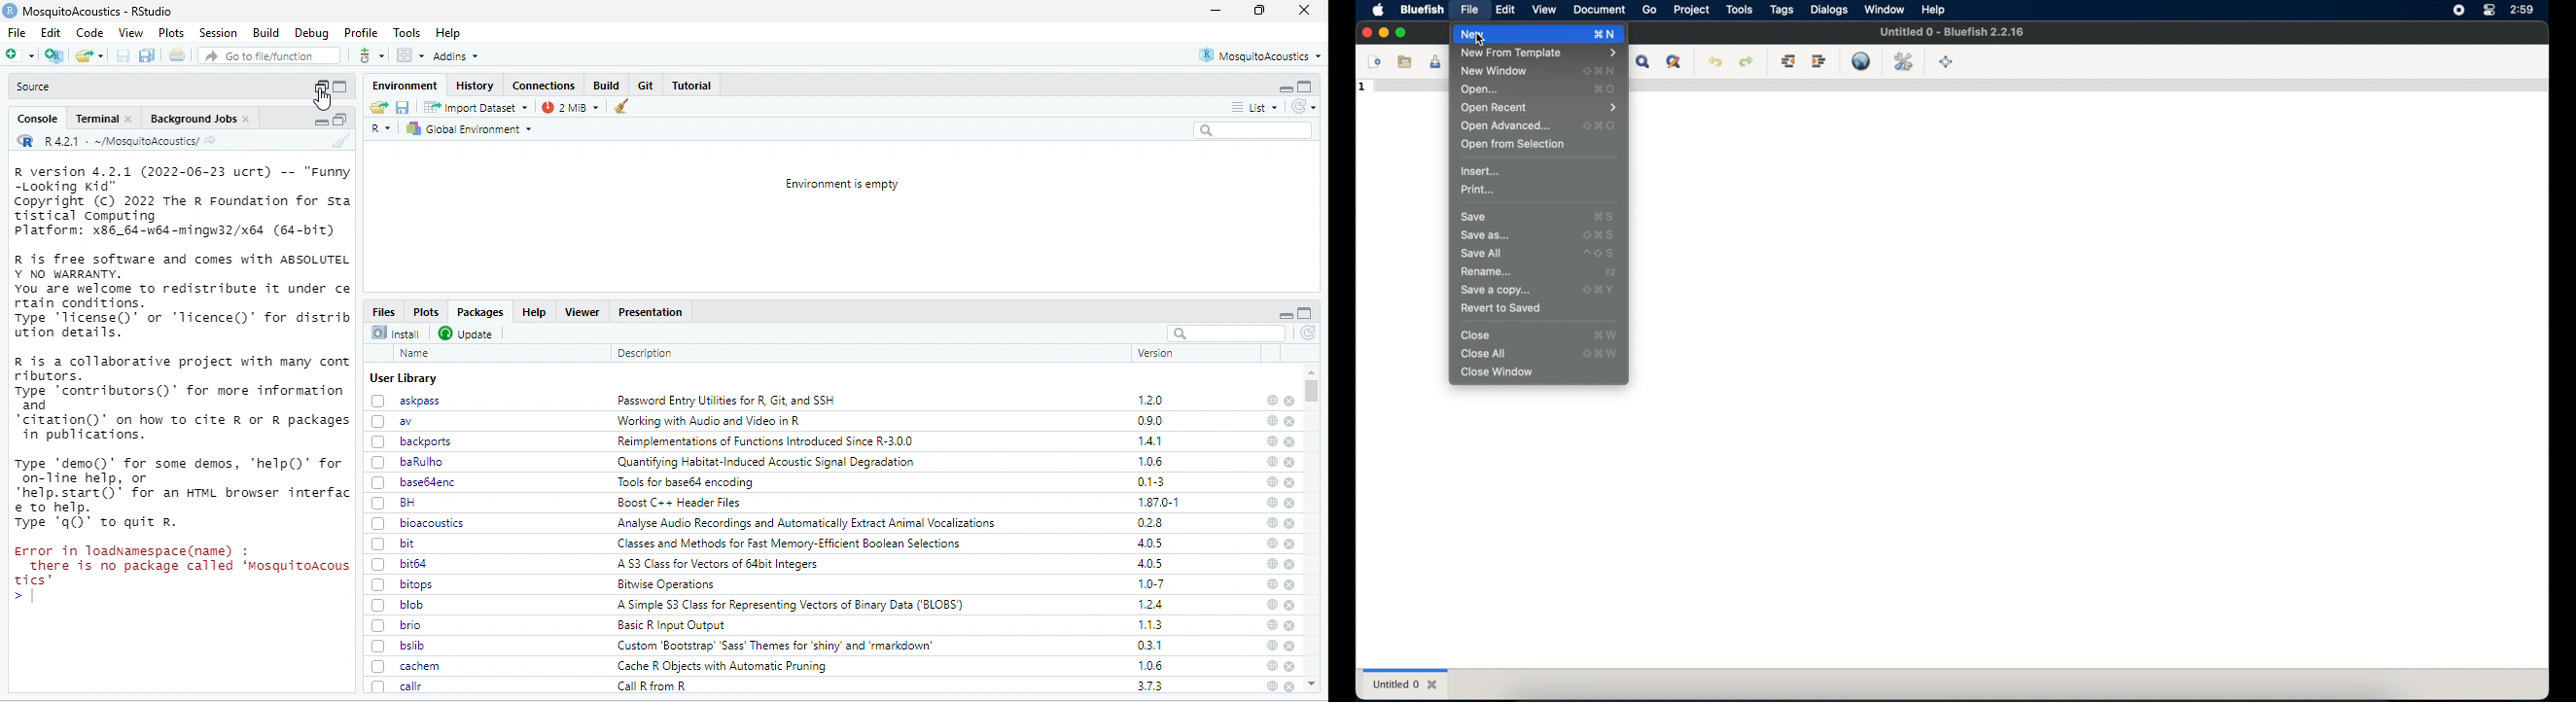  I want to click on create a project, so click(54, 55).